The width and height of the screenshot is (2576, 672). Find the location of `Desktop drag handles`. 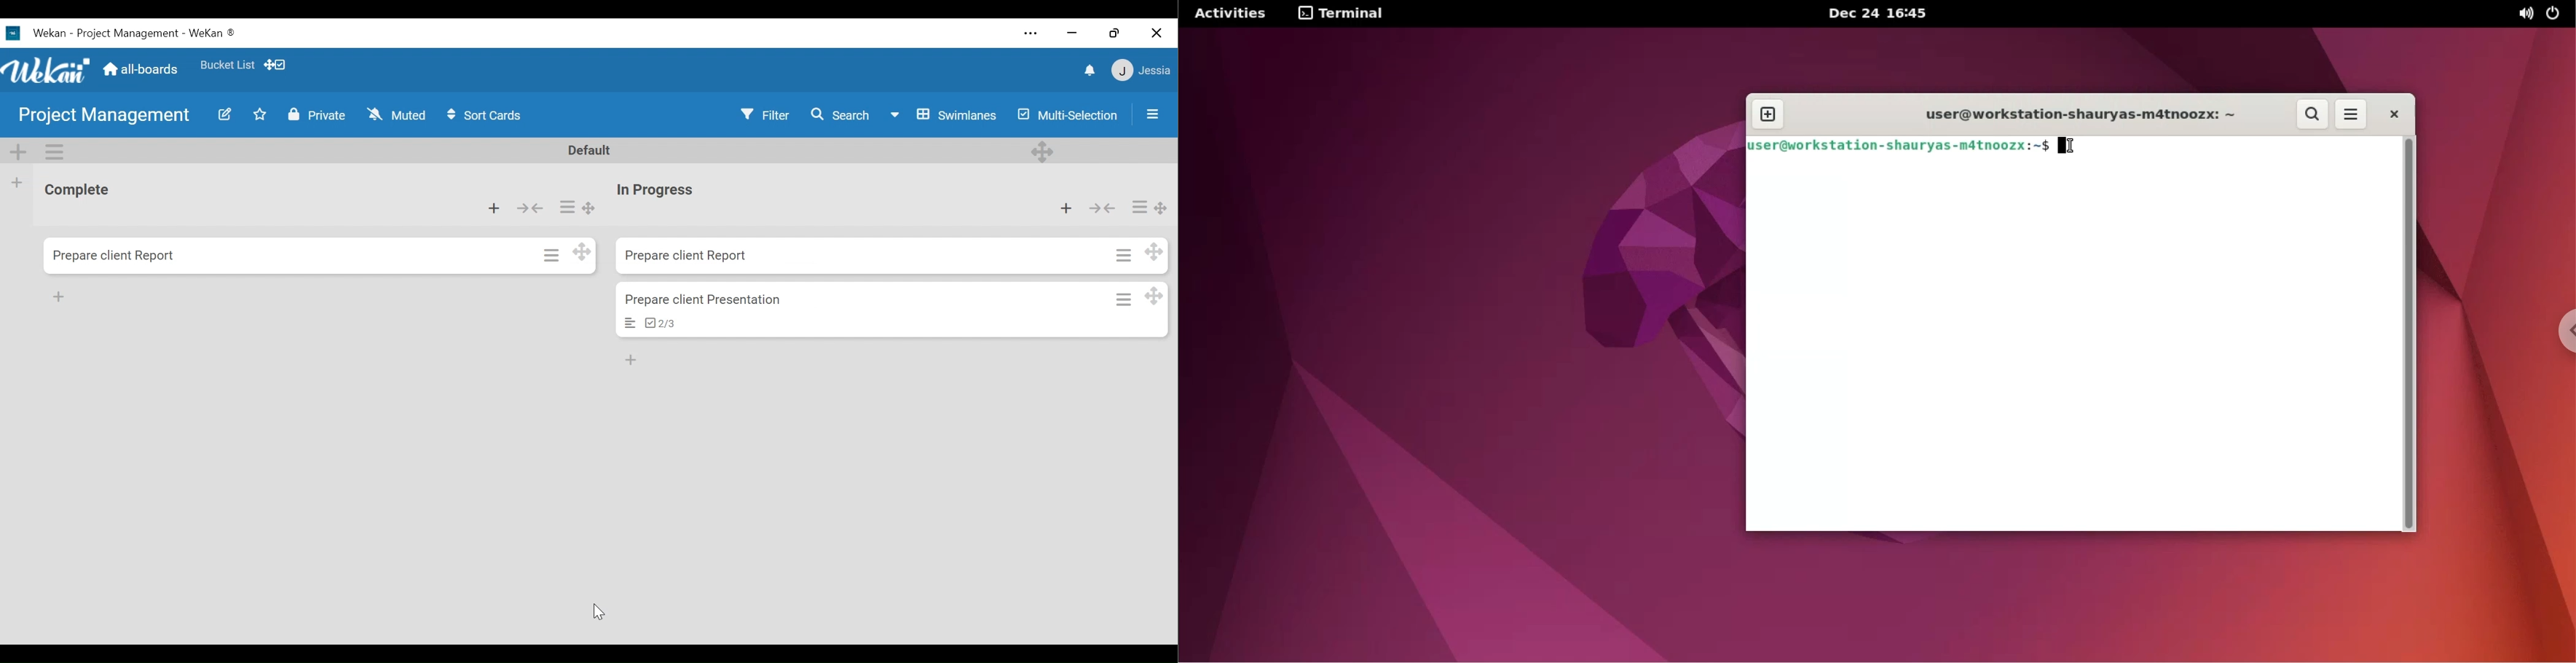

Desktop drag handles is located at coordinates (275, 65).